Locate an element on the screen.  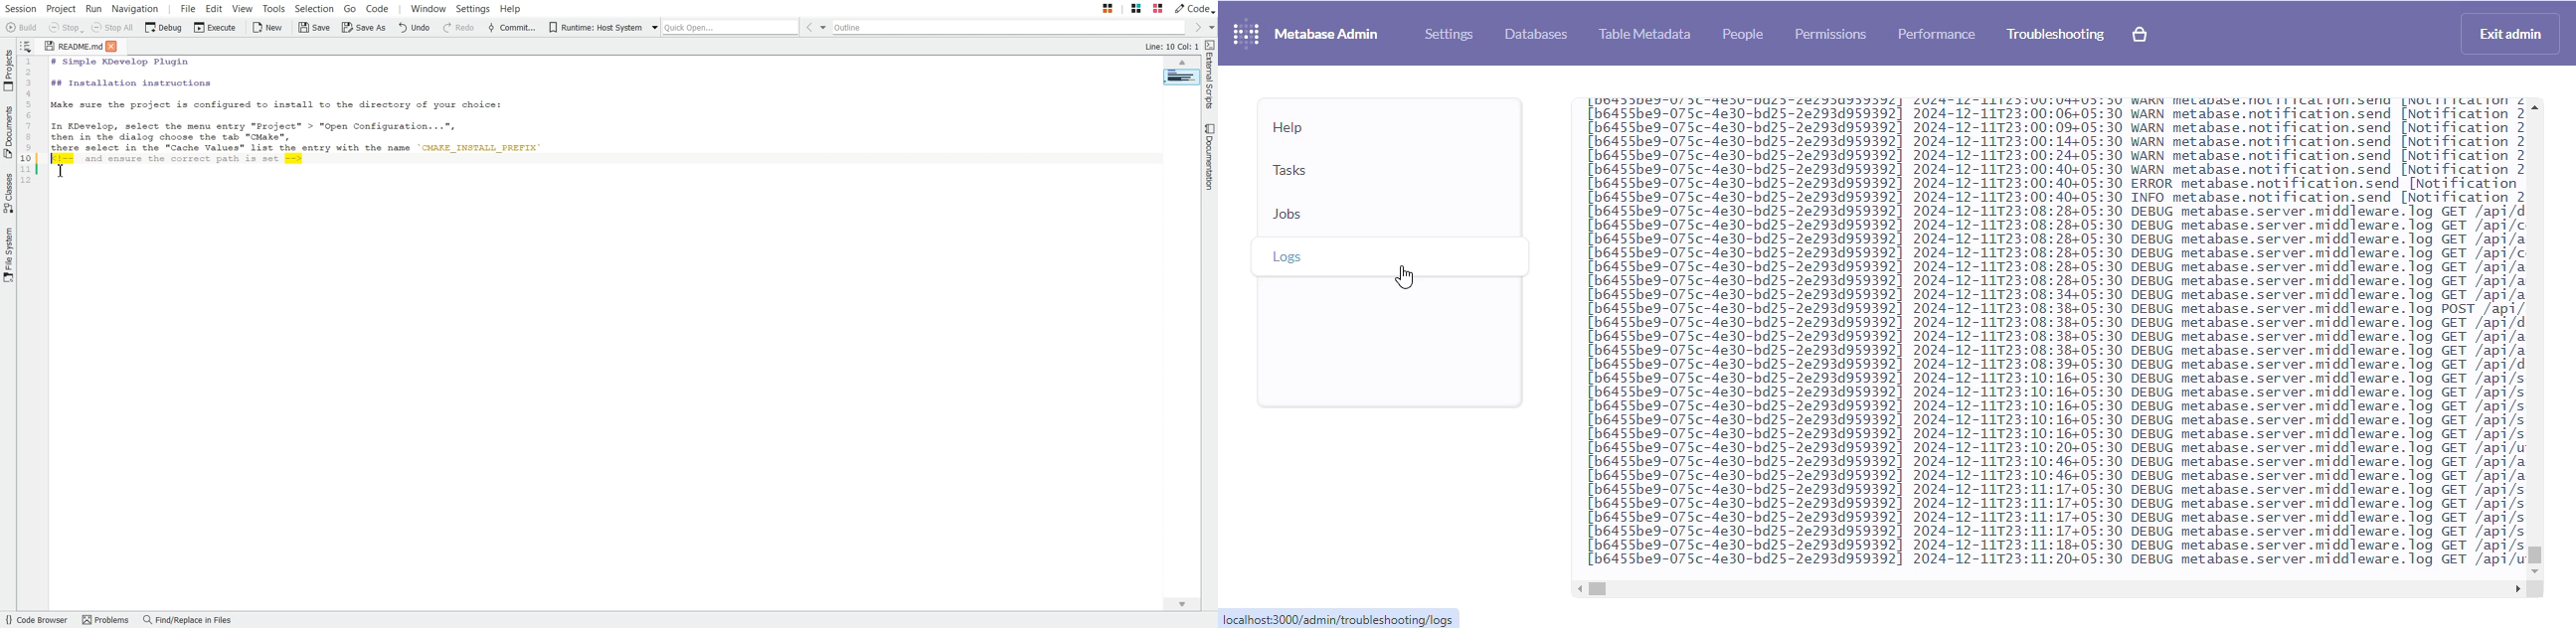
metabase admin is located at coordinates (1327, 34).